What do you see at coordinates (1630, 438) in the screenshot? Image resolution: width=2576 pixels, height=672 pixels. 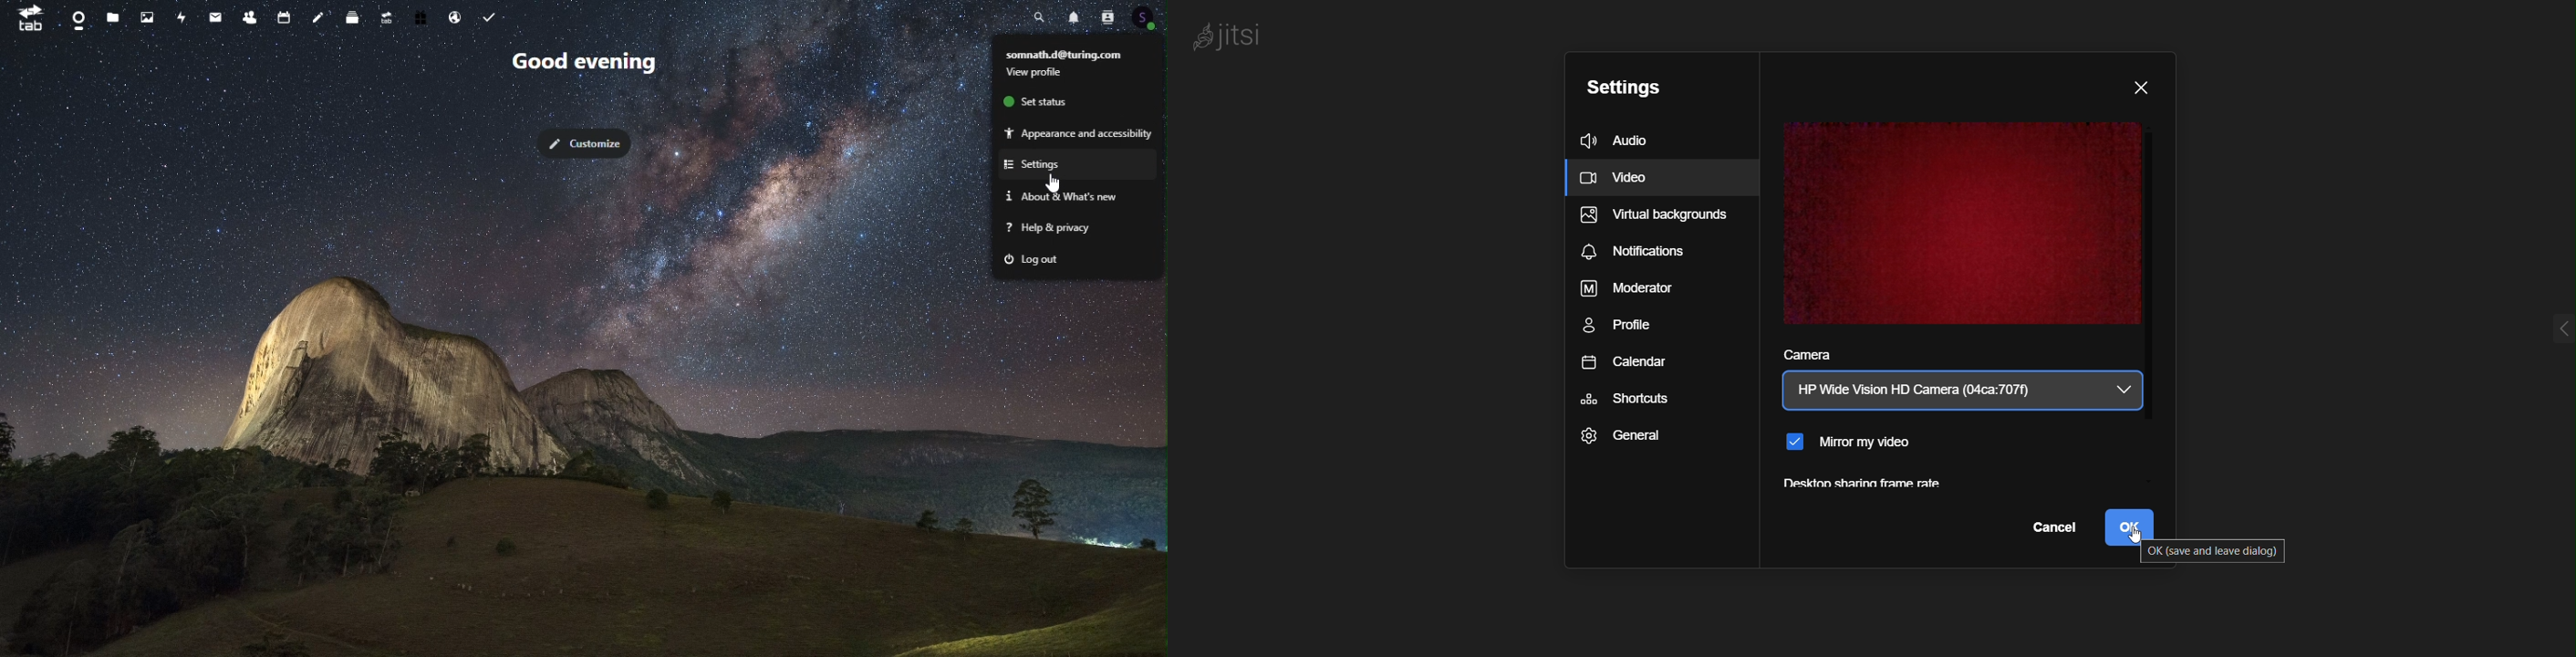 I see `general` at bounding box center [1630, 438].